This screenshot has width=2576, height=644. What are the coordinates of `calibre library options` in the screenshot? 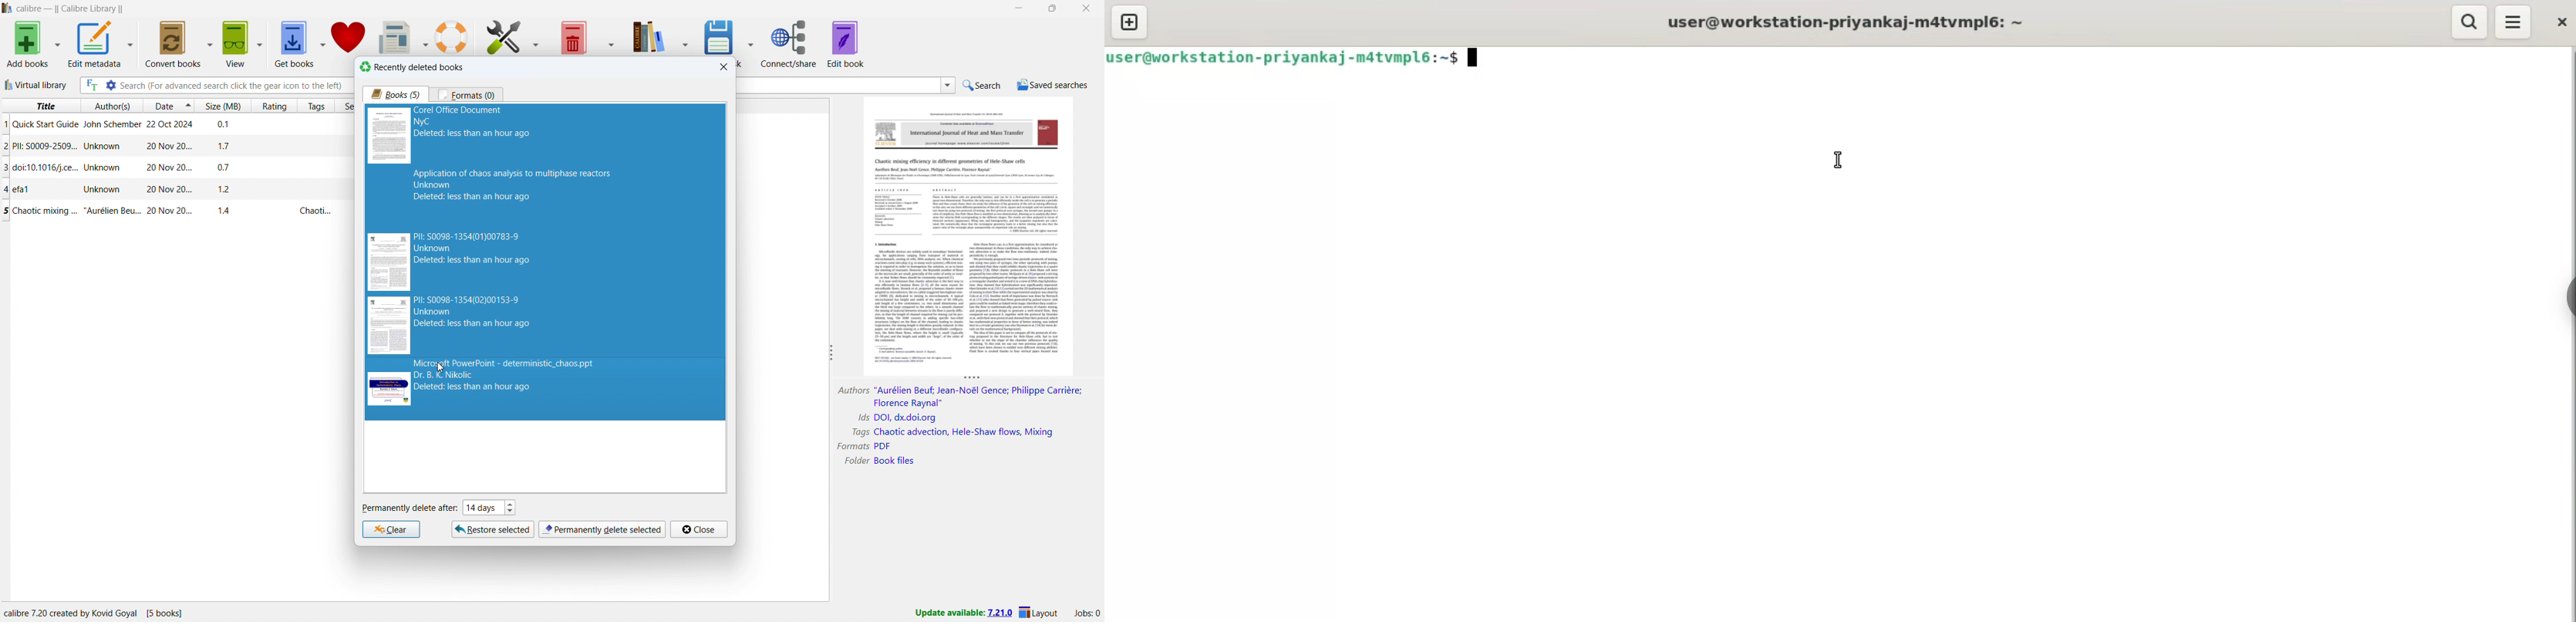 It's located at (688, 36).